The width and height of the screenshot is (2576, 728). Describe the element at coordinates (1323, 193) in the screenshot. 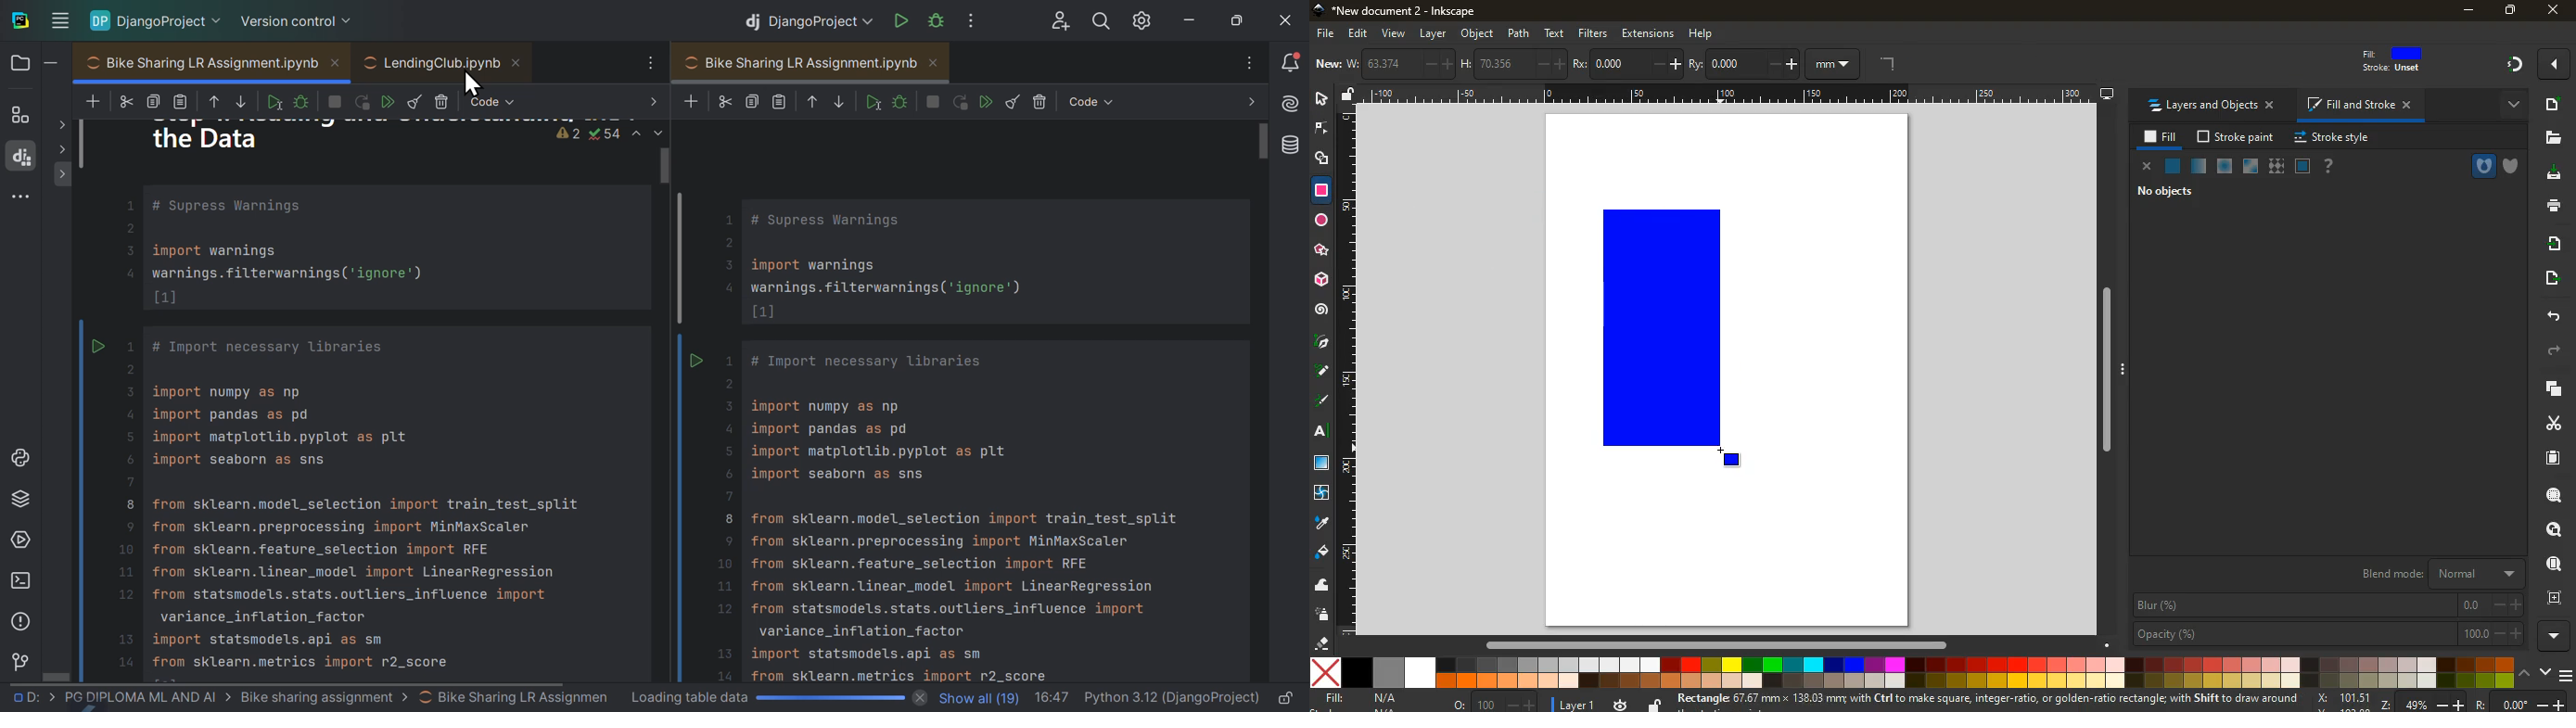

I see `rectangle tool` at that location.